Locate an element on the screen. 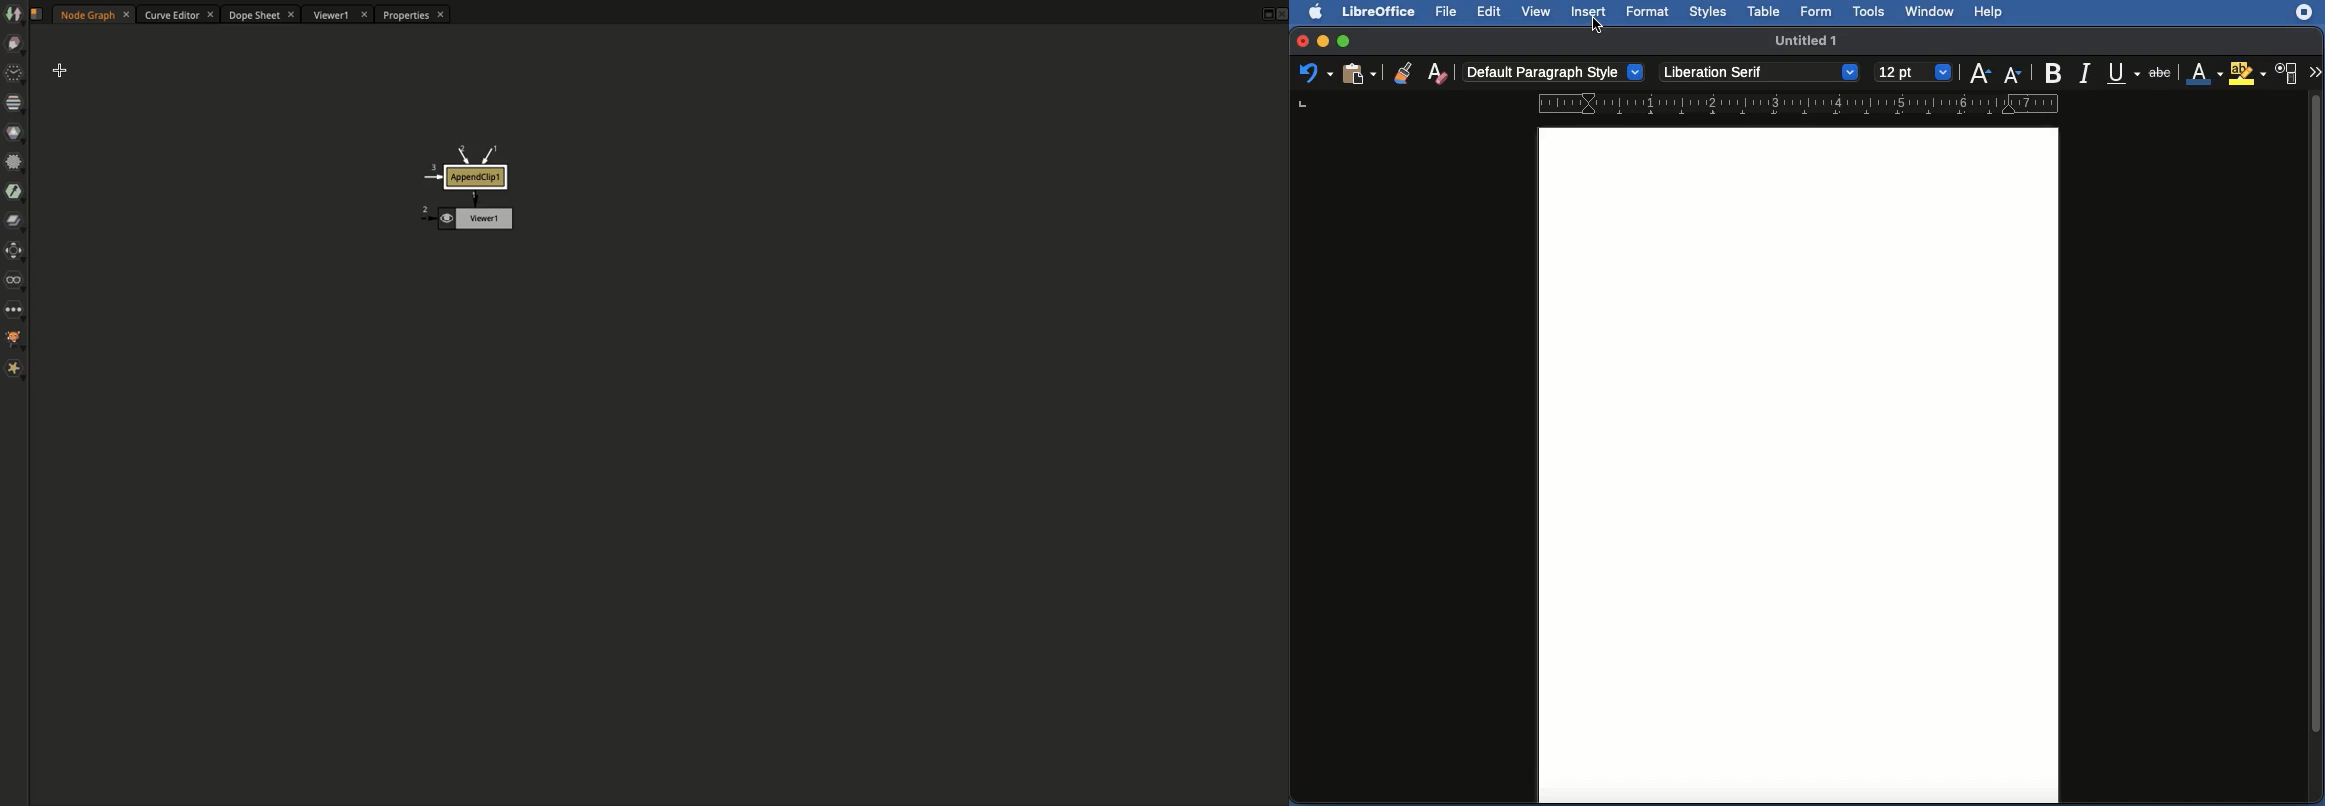 The height and width of the screenshot is (812, 2352). Italics is located at coordinates (2089, 72).